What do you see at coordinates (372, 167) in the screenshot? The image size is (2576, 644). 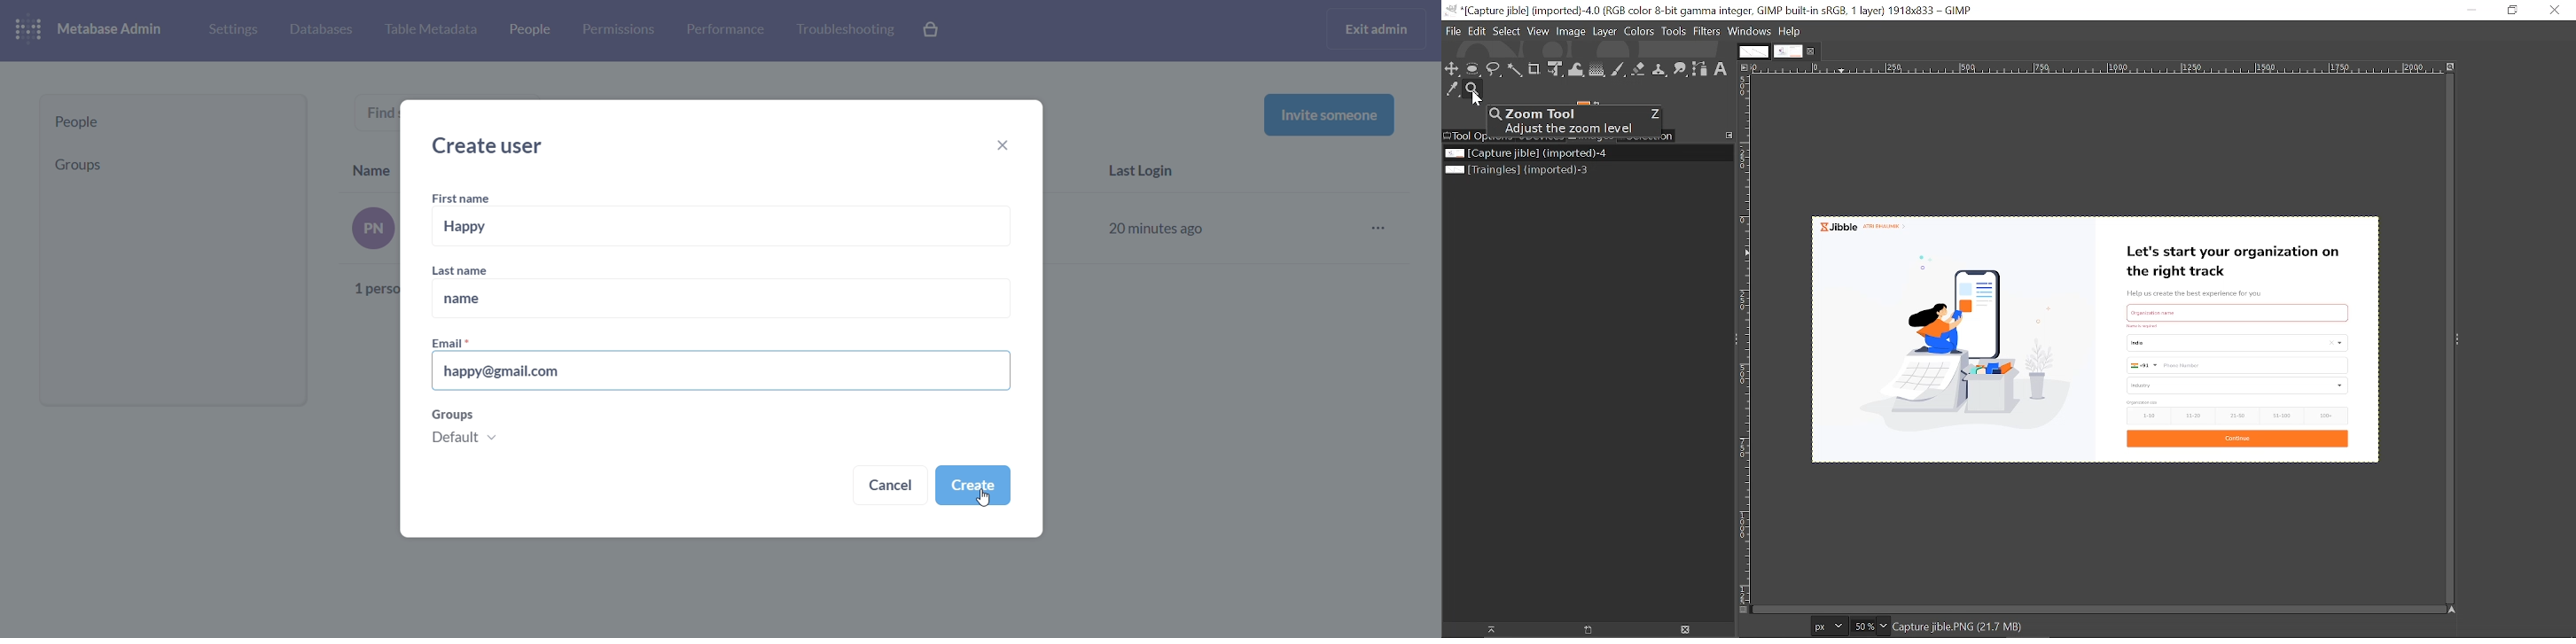 I see `Name` at bounding box center [372, 167].